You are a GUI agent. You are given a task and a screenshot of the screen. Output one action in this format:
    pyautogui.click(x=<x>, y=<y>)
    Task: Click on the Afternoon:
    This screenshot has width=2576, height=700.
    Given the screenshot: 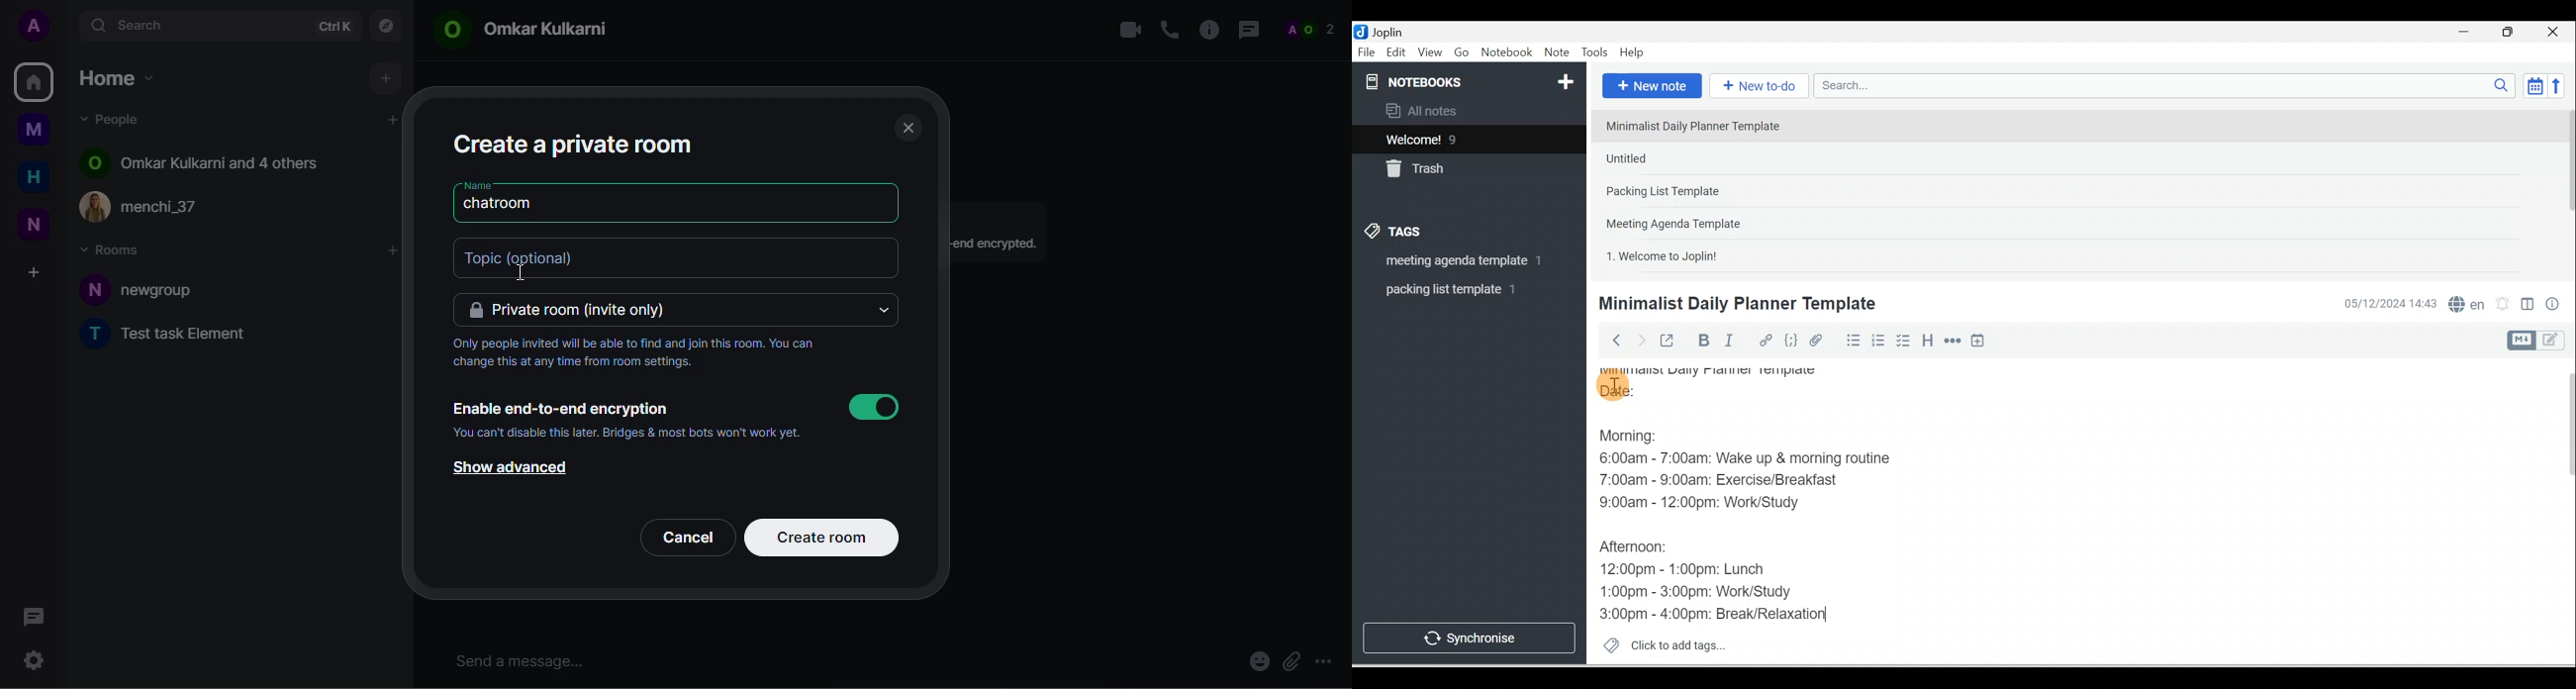 What is the action you would take?
    pyautogui.click(x=1638, y=551)
    